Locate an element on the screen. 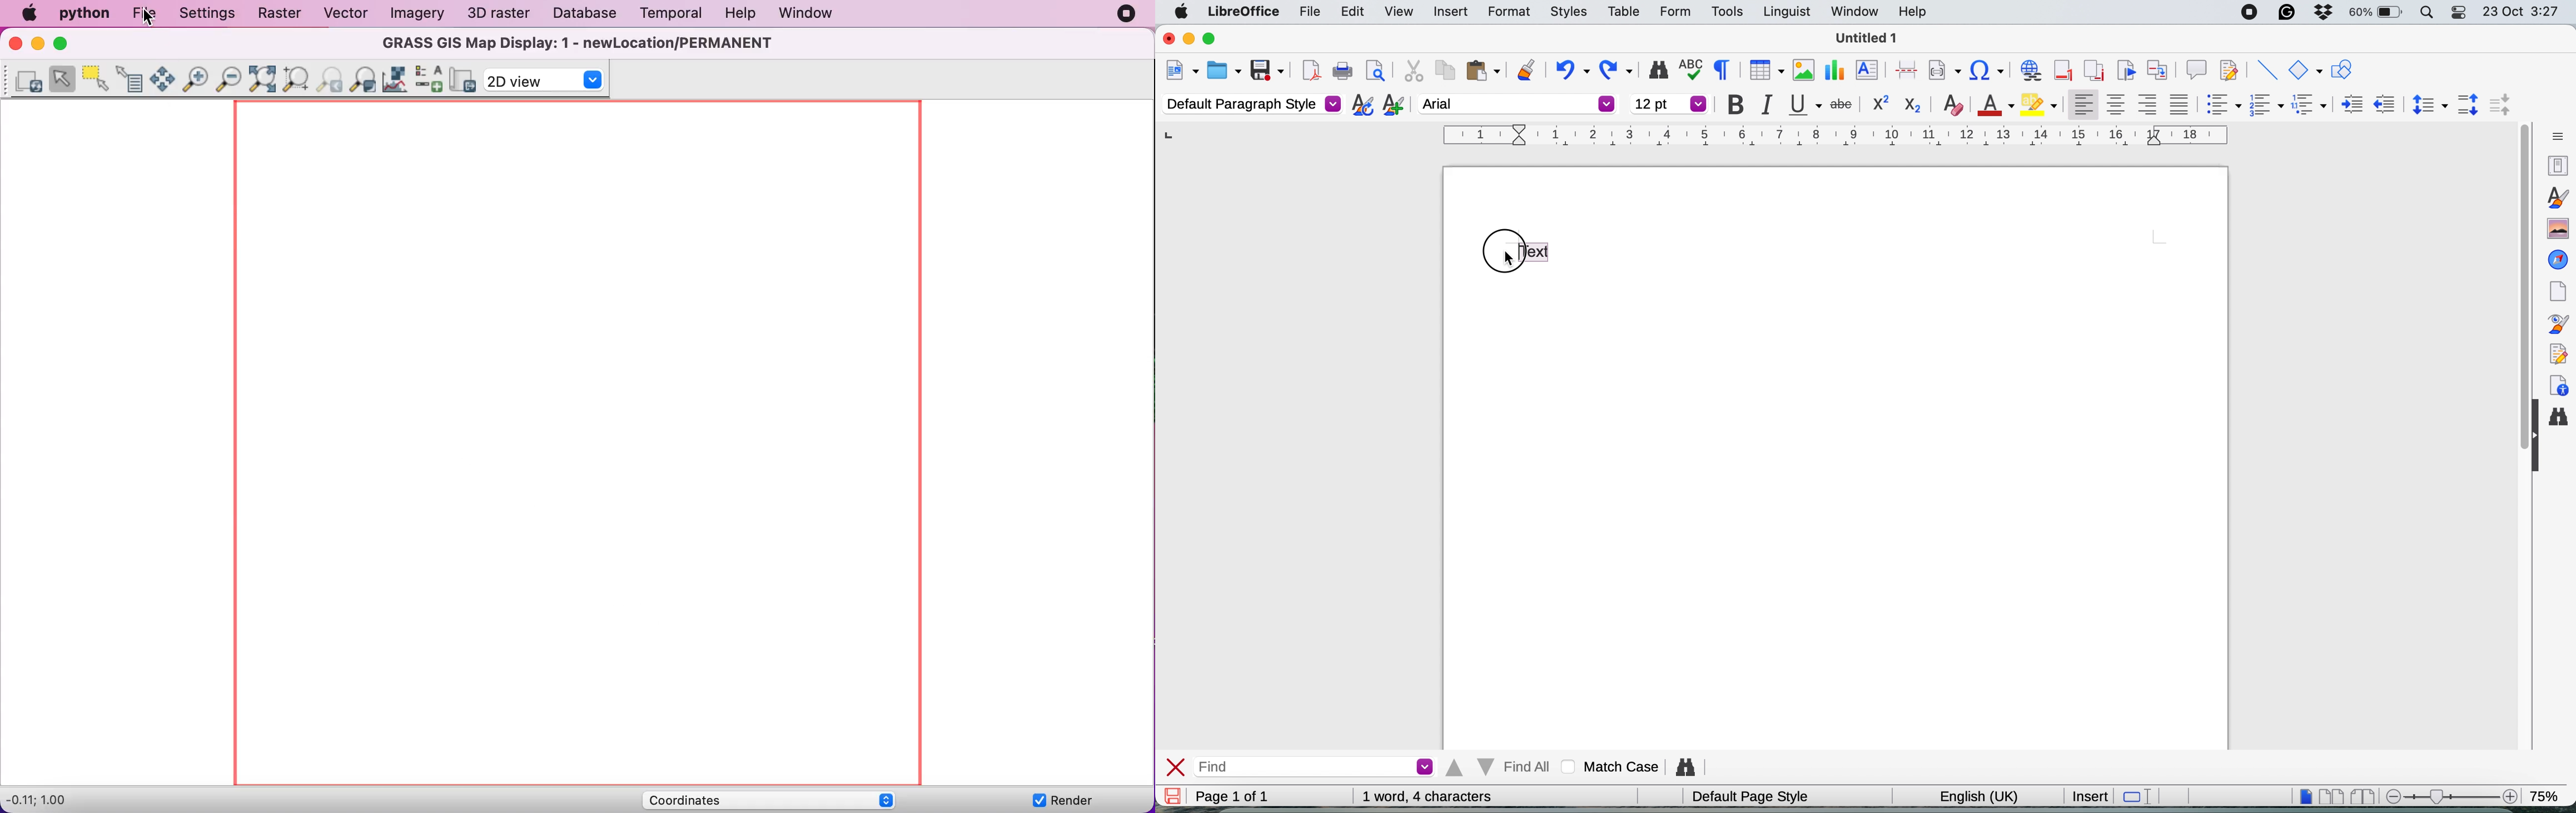  print preview is located at coordinates (1374, 73).